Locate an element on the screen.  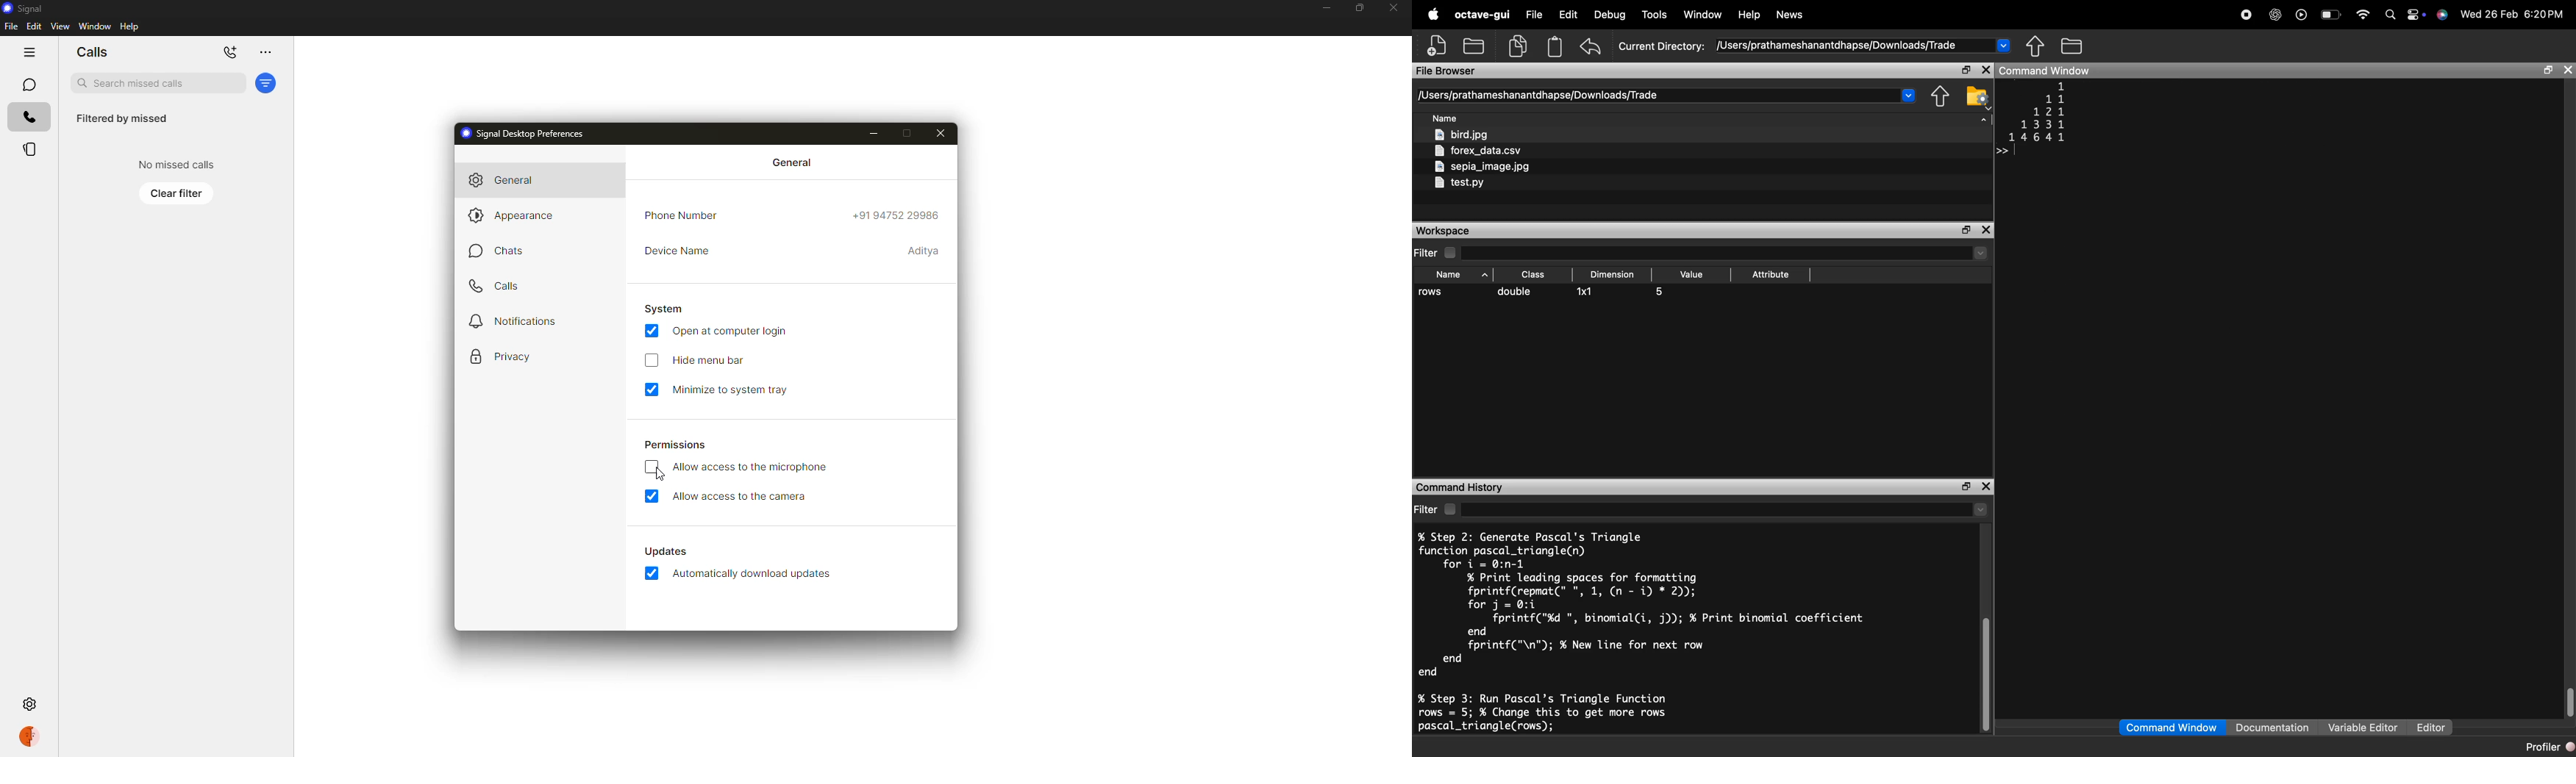
view is located at coordinates (60, 26).